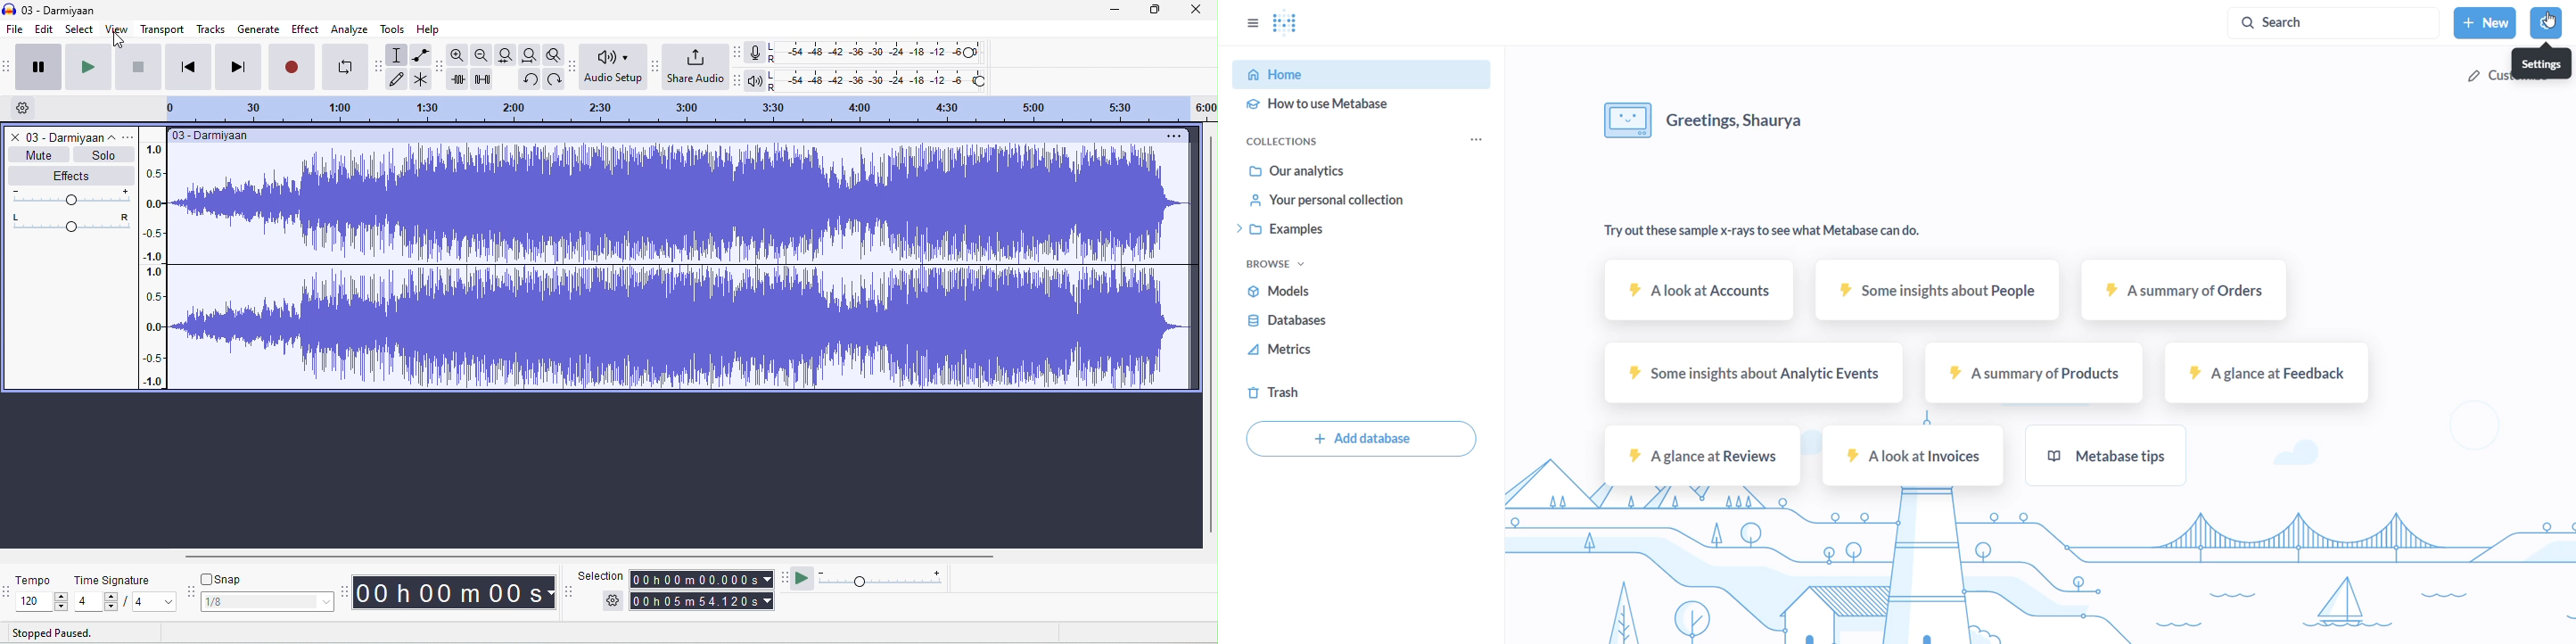 This screenshot has height=644, width=2576. What do you see at coordinates (126, 603) in the screenshot?
I see `select time signature` at bounding box center [126, 603].